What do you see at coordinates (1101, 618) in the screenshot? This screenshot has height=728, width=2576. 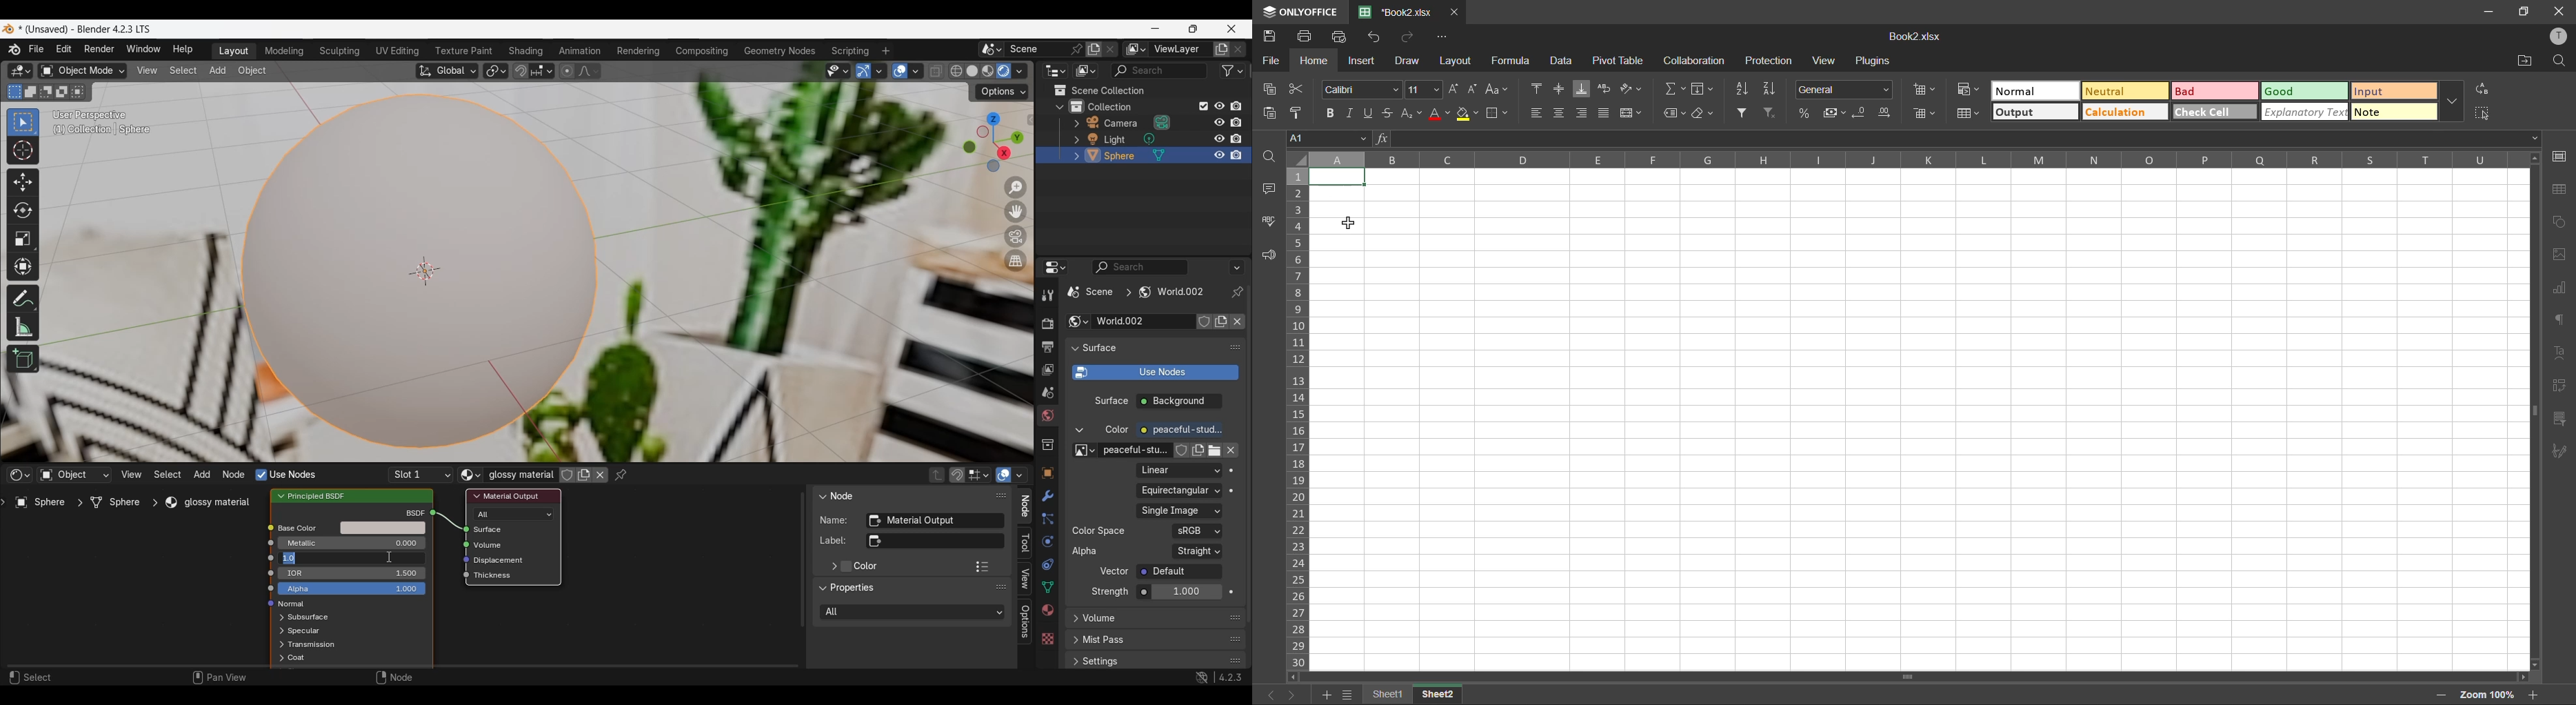 I see `Volume ` at bounding box center [1101, 618].